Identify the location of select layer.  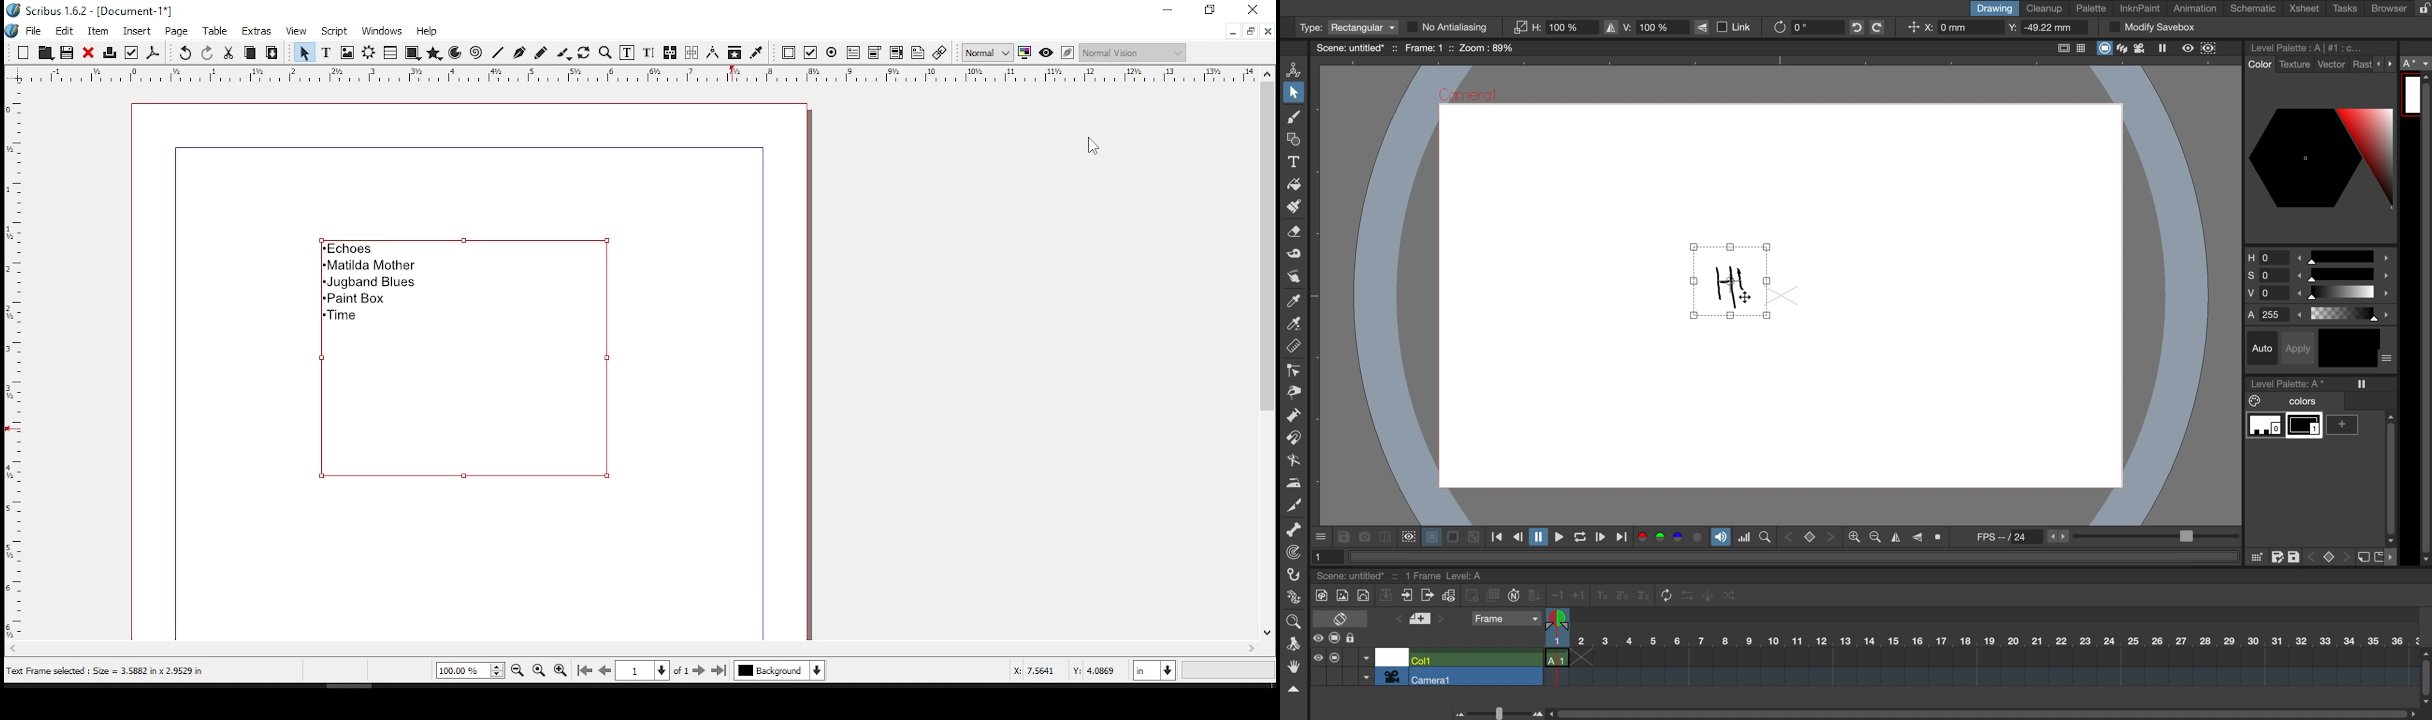
(780, 670).